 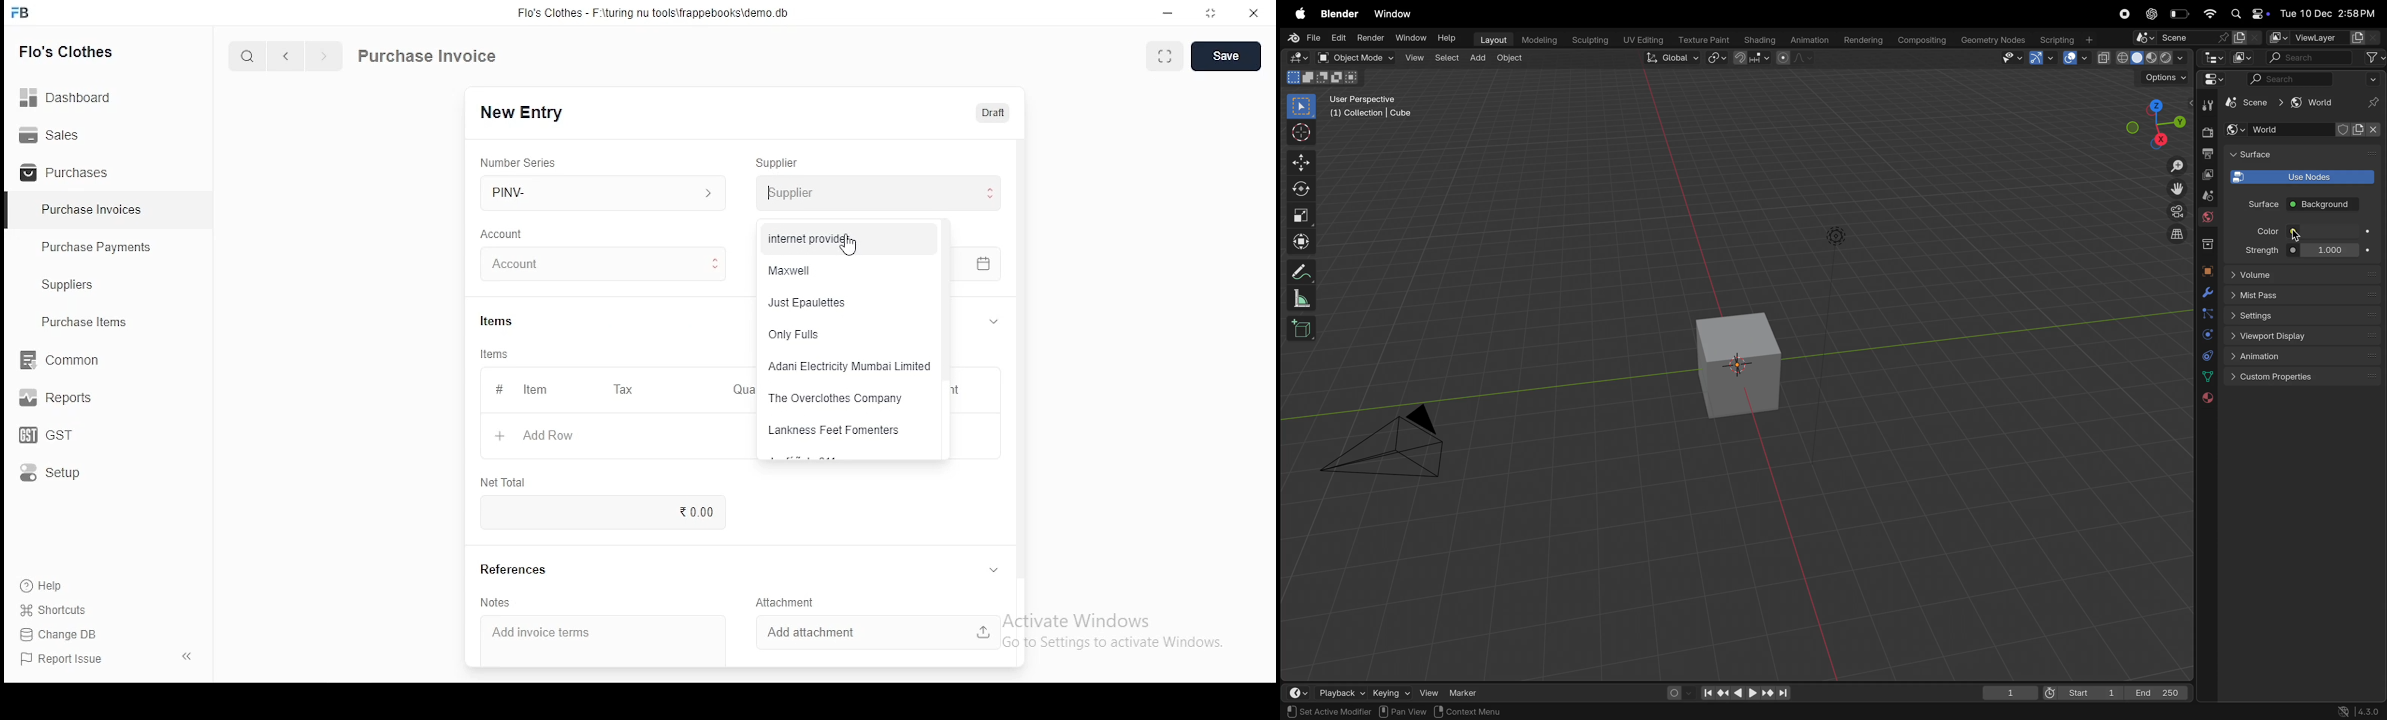 What do you see at coordinates (65, 173) in the screenshot?
I see `Purchases` at bounding box center [65, 173].